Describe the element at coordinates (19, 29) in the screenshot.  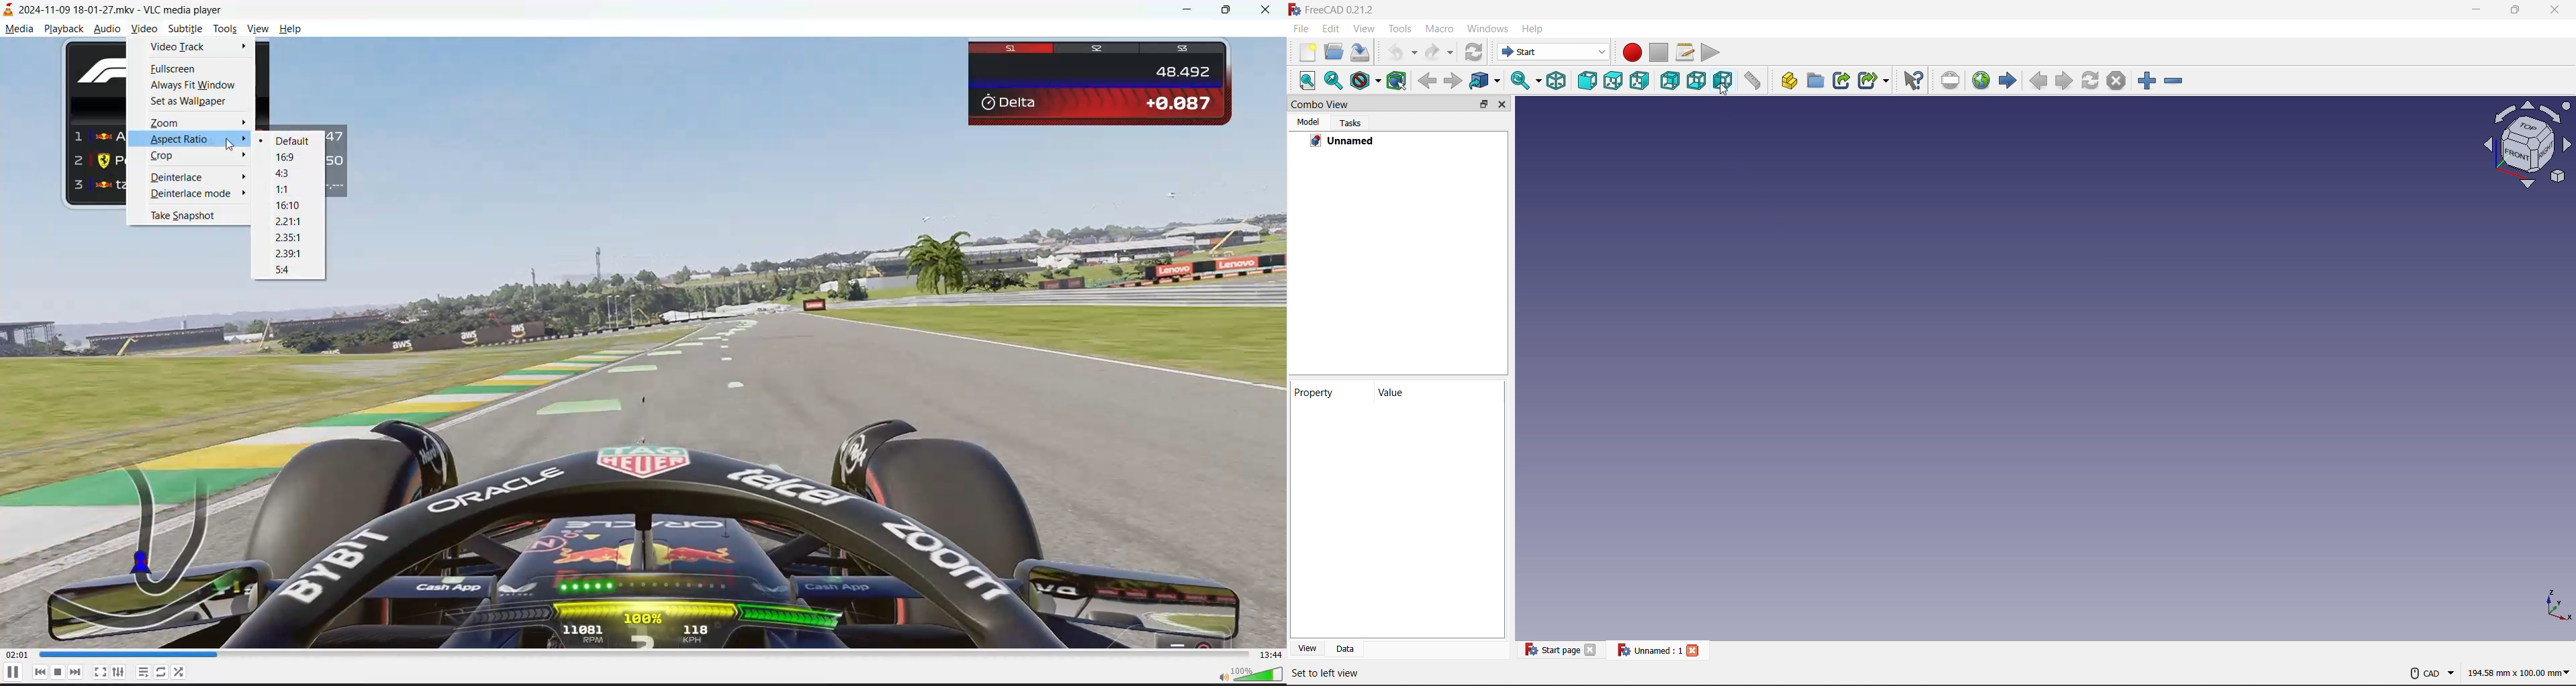
I see `media` at that location.